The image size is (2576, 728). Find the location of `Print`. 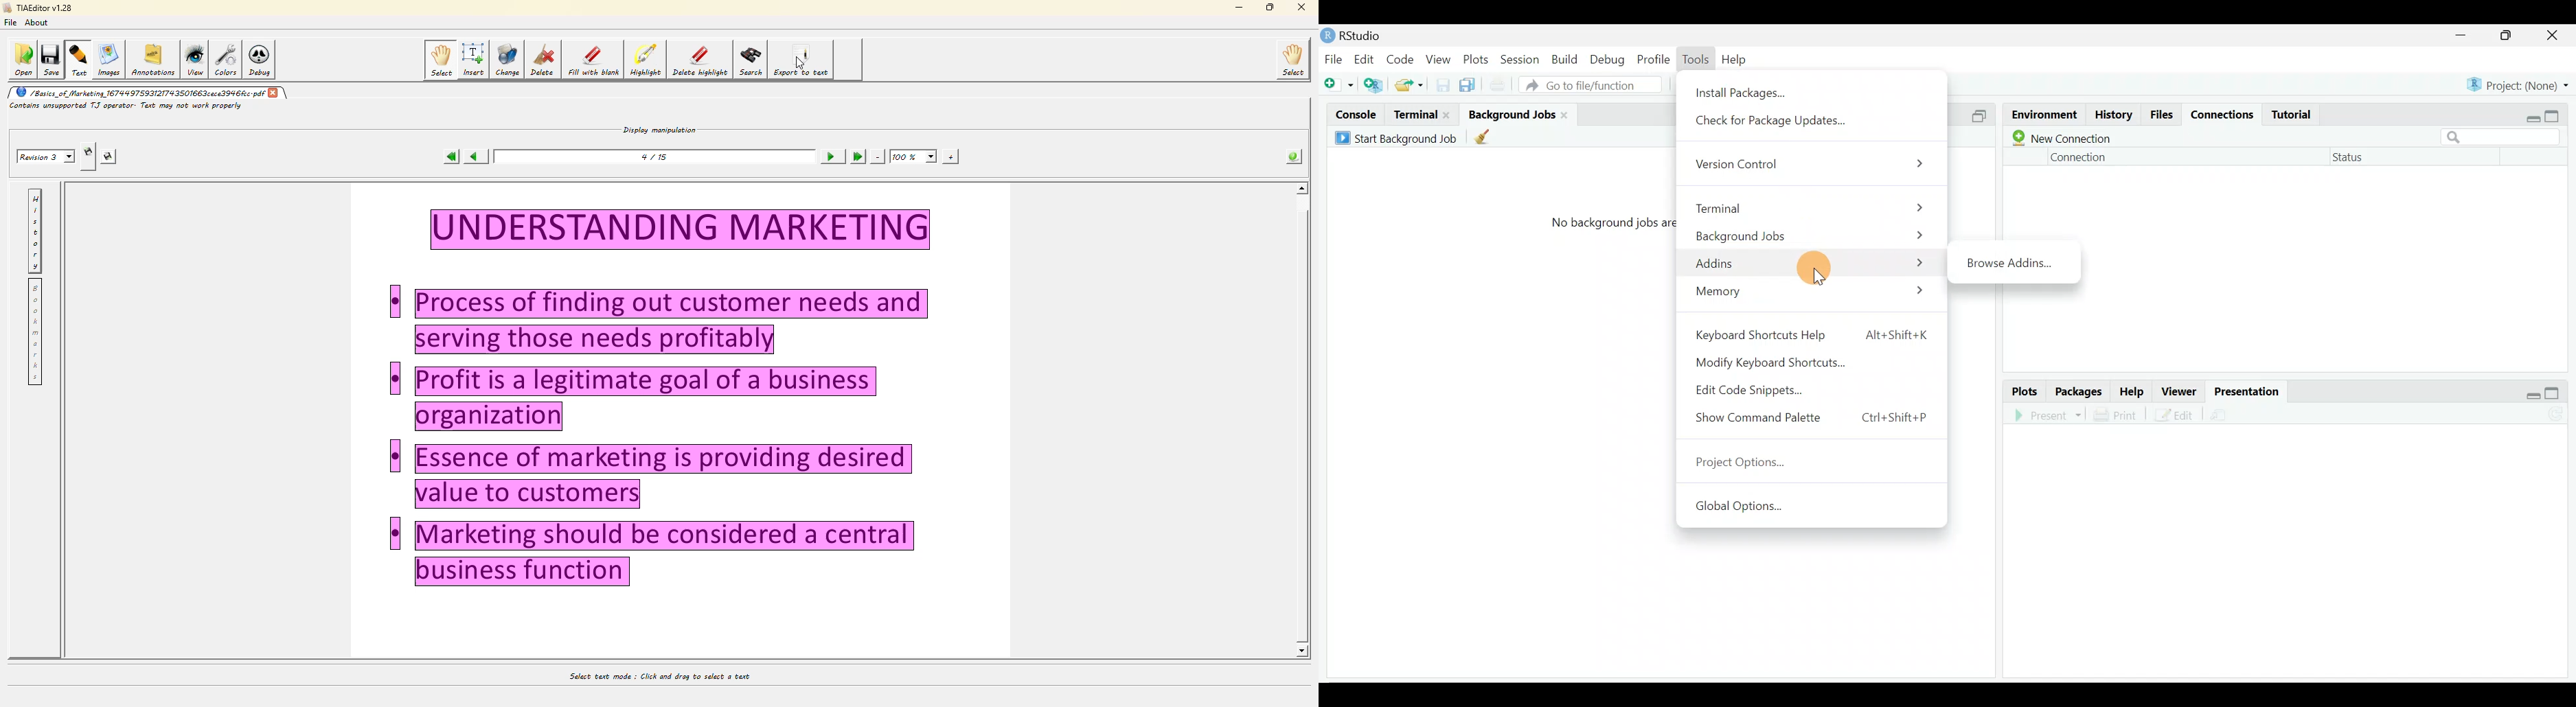

Print is located at coordinates (2124, 416).